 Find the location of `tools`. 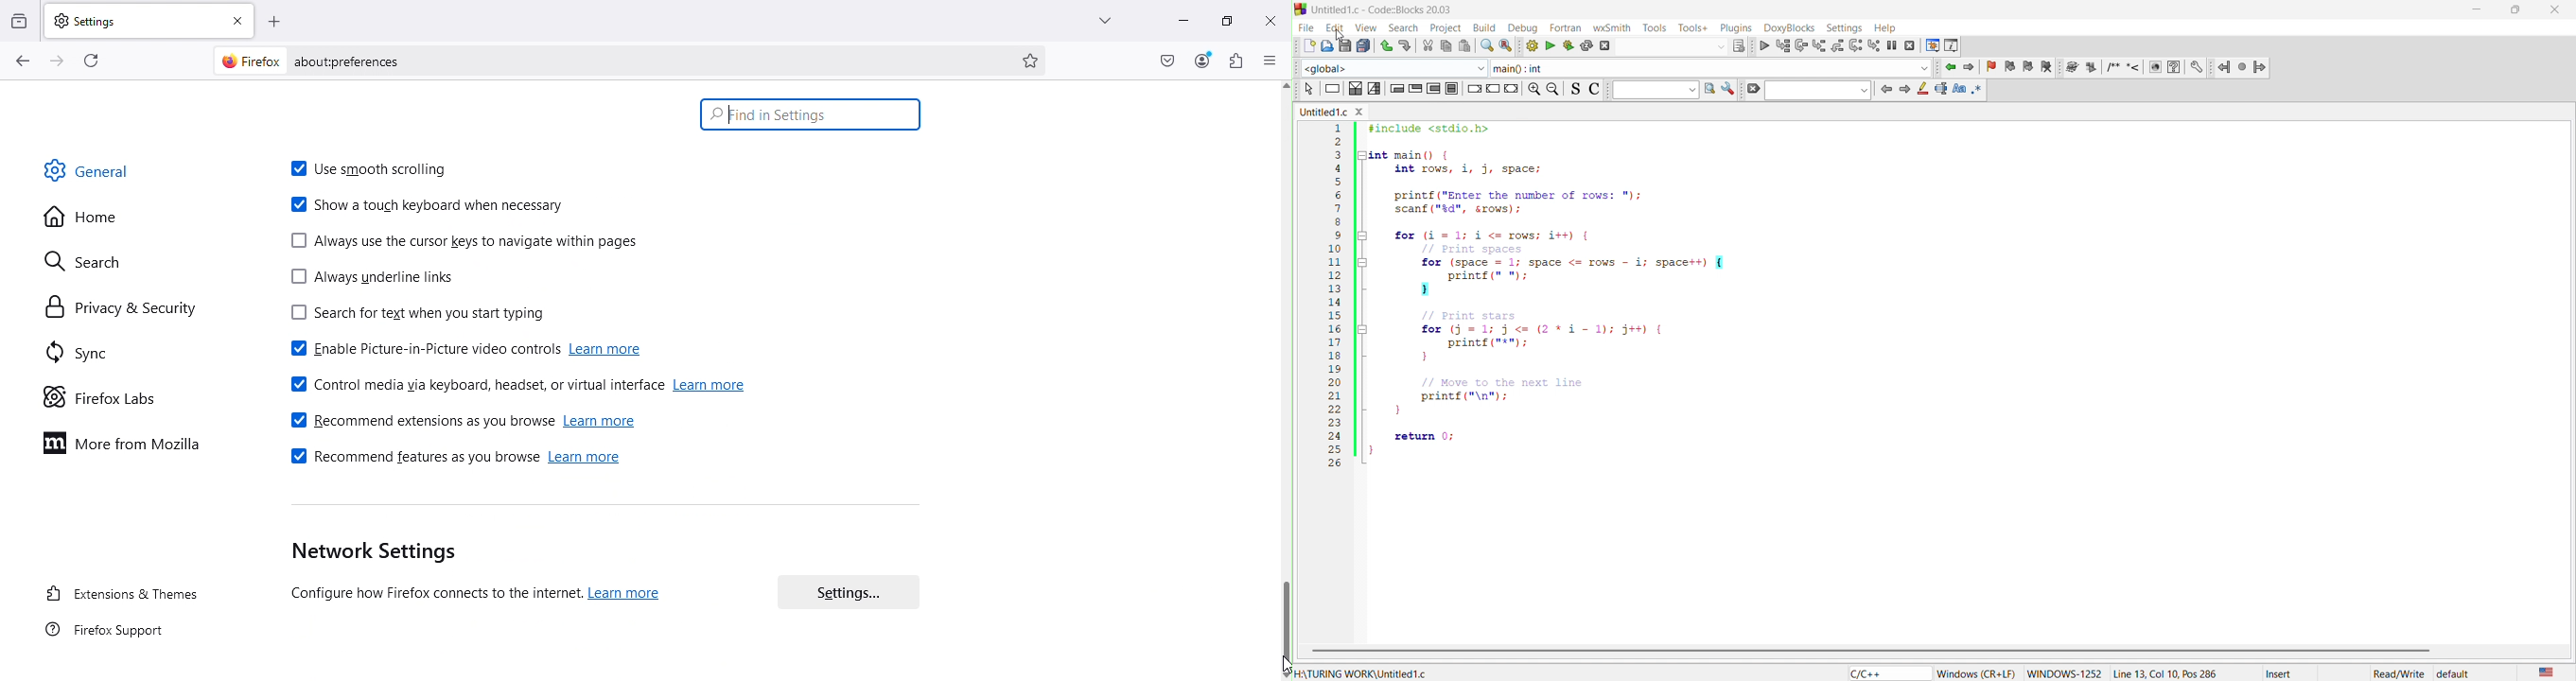

tools is located at coordinates (1656, 27).